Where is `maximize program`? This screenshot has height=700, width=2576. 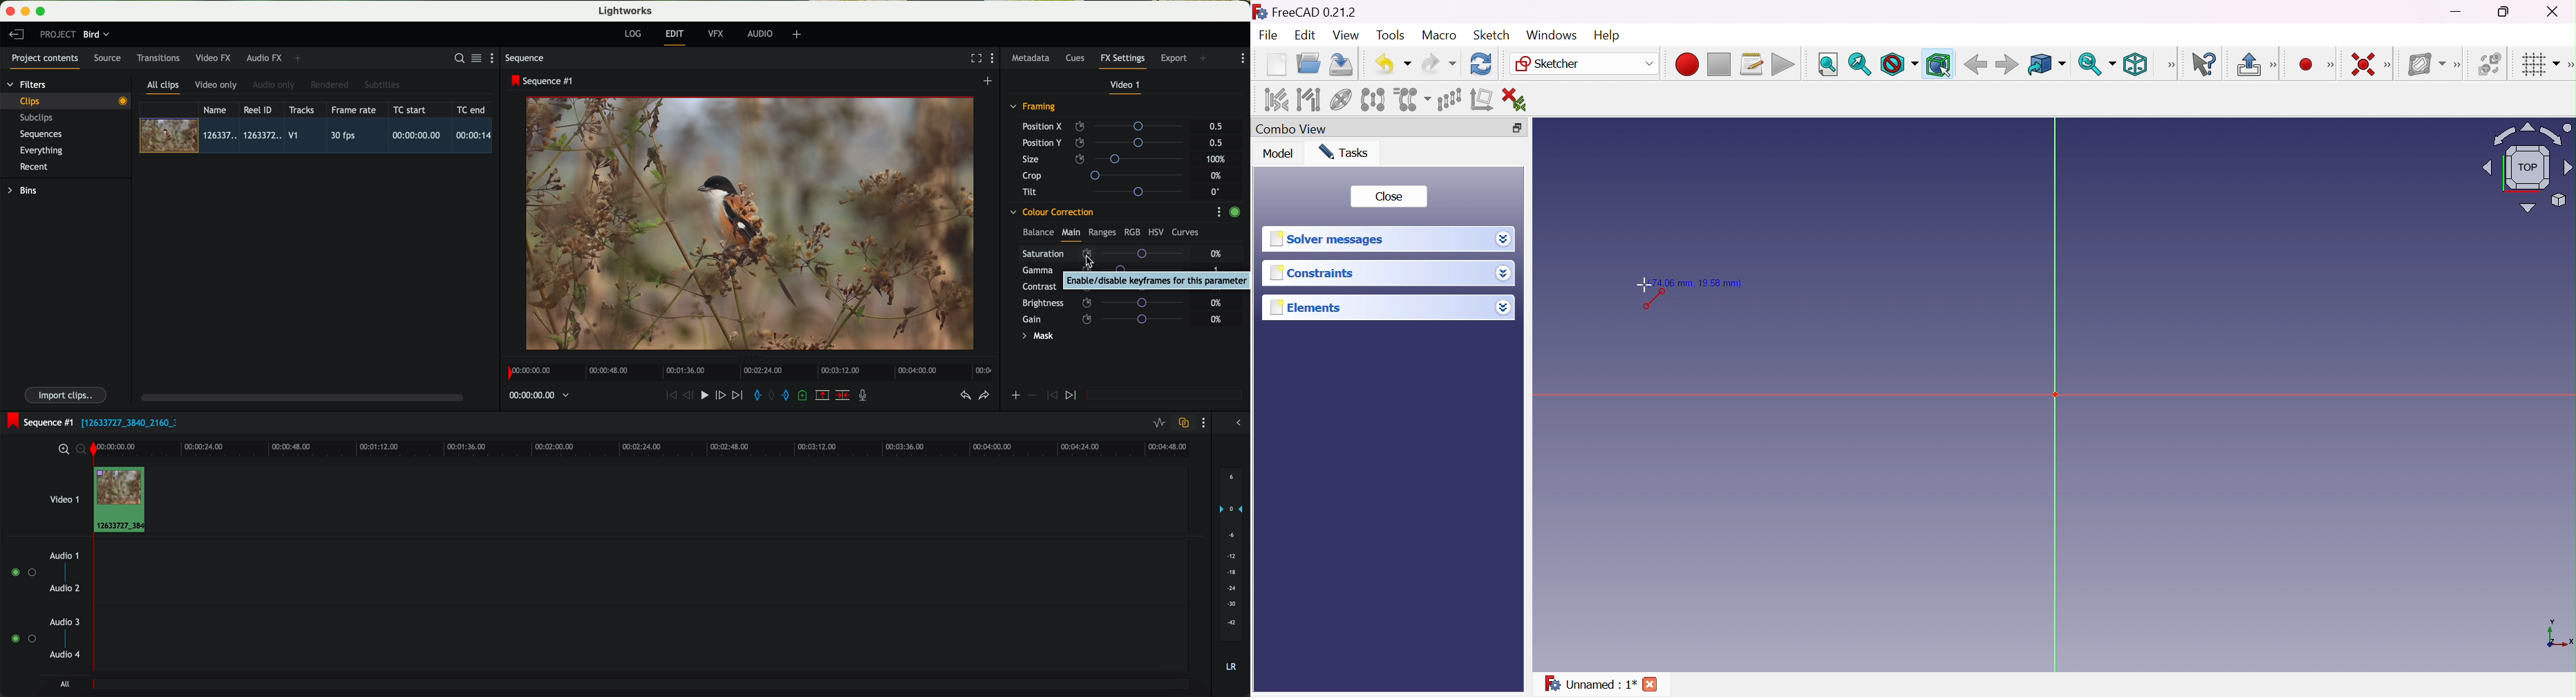 maximize program is located at coordinates (42, 12).